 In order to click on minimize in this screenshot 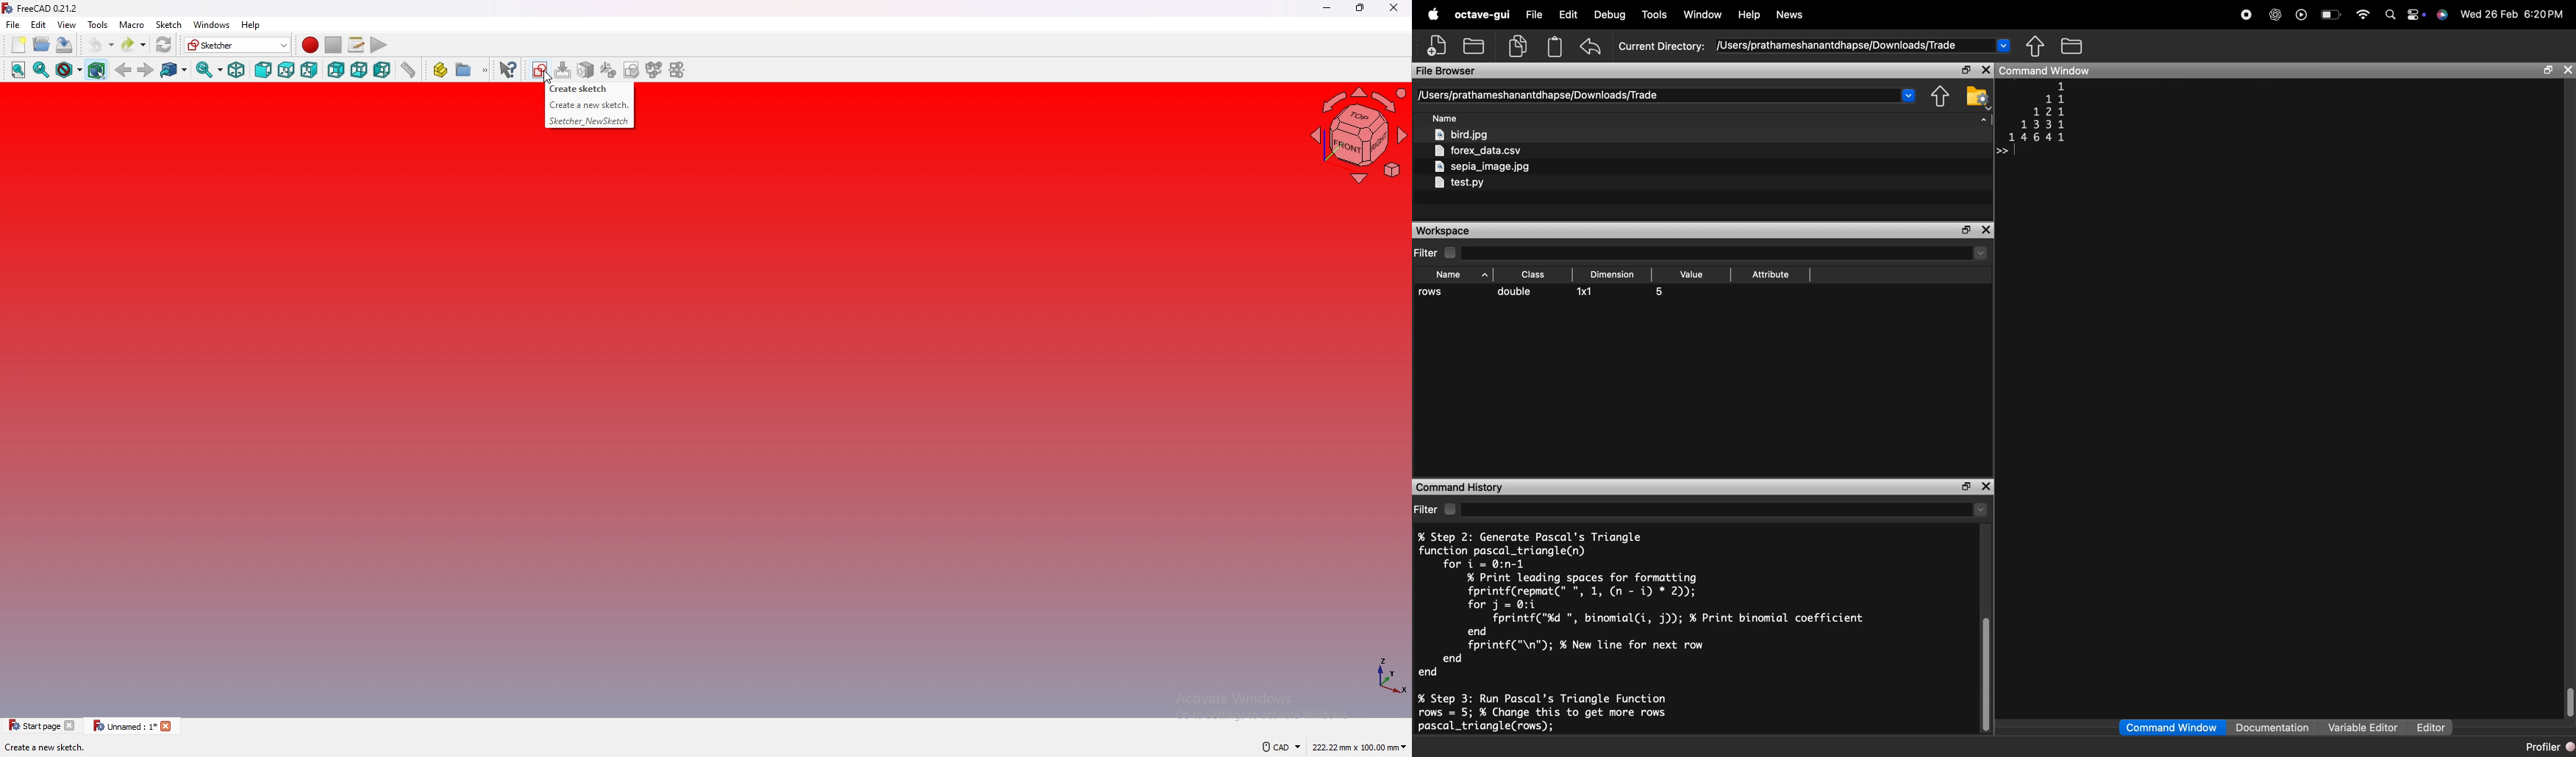, I will do `click(1328, 8)`.